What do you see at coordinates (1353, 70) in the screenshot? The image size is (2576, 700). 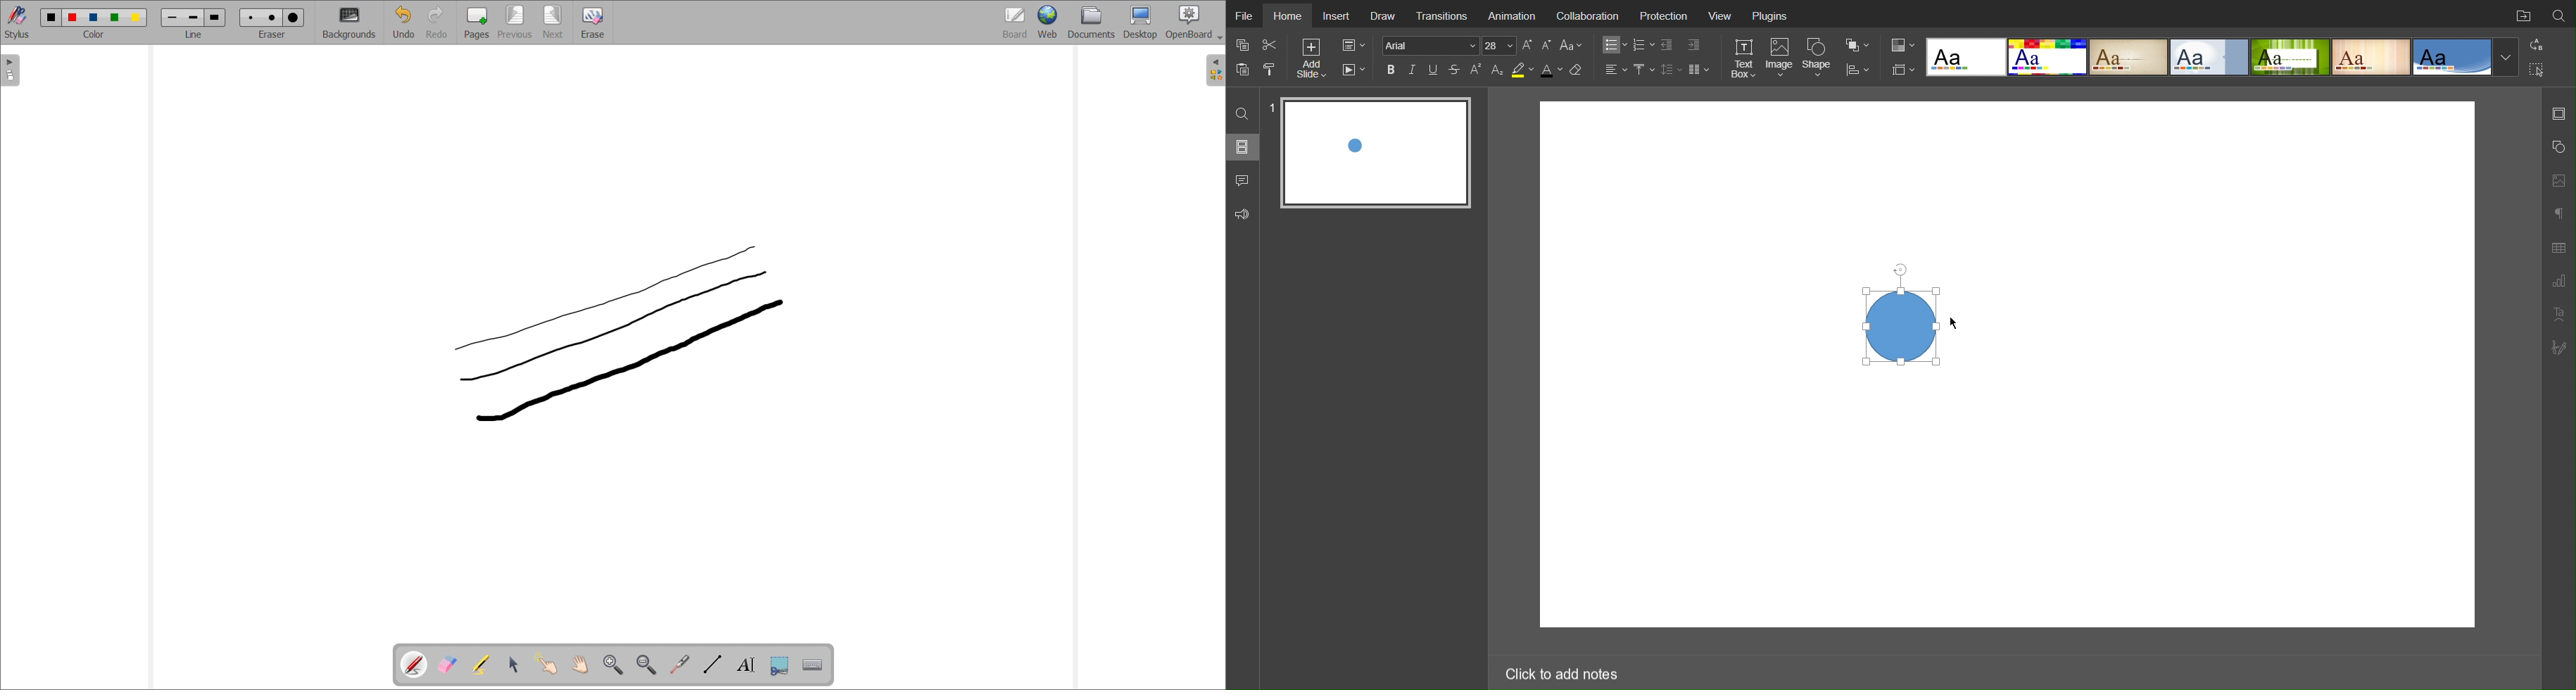 I see `Playback Settings` at bounding box center [1353, 70].